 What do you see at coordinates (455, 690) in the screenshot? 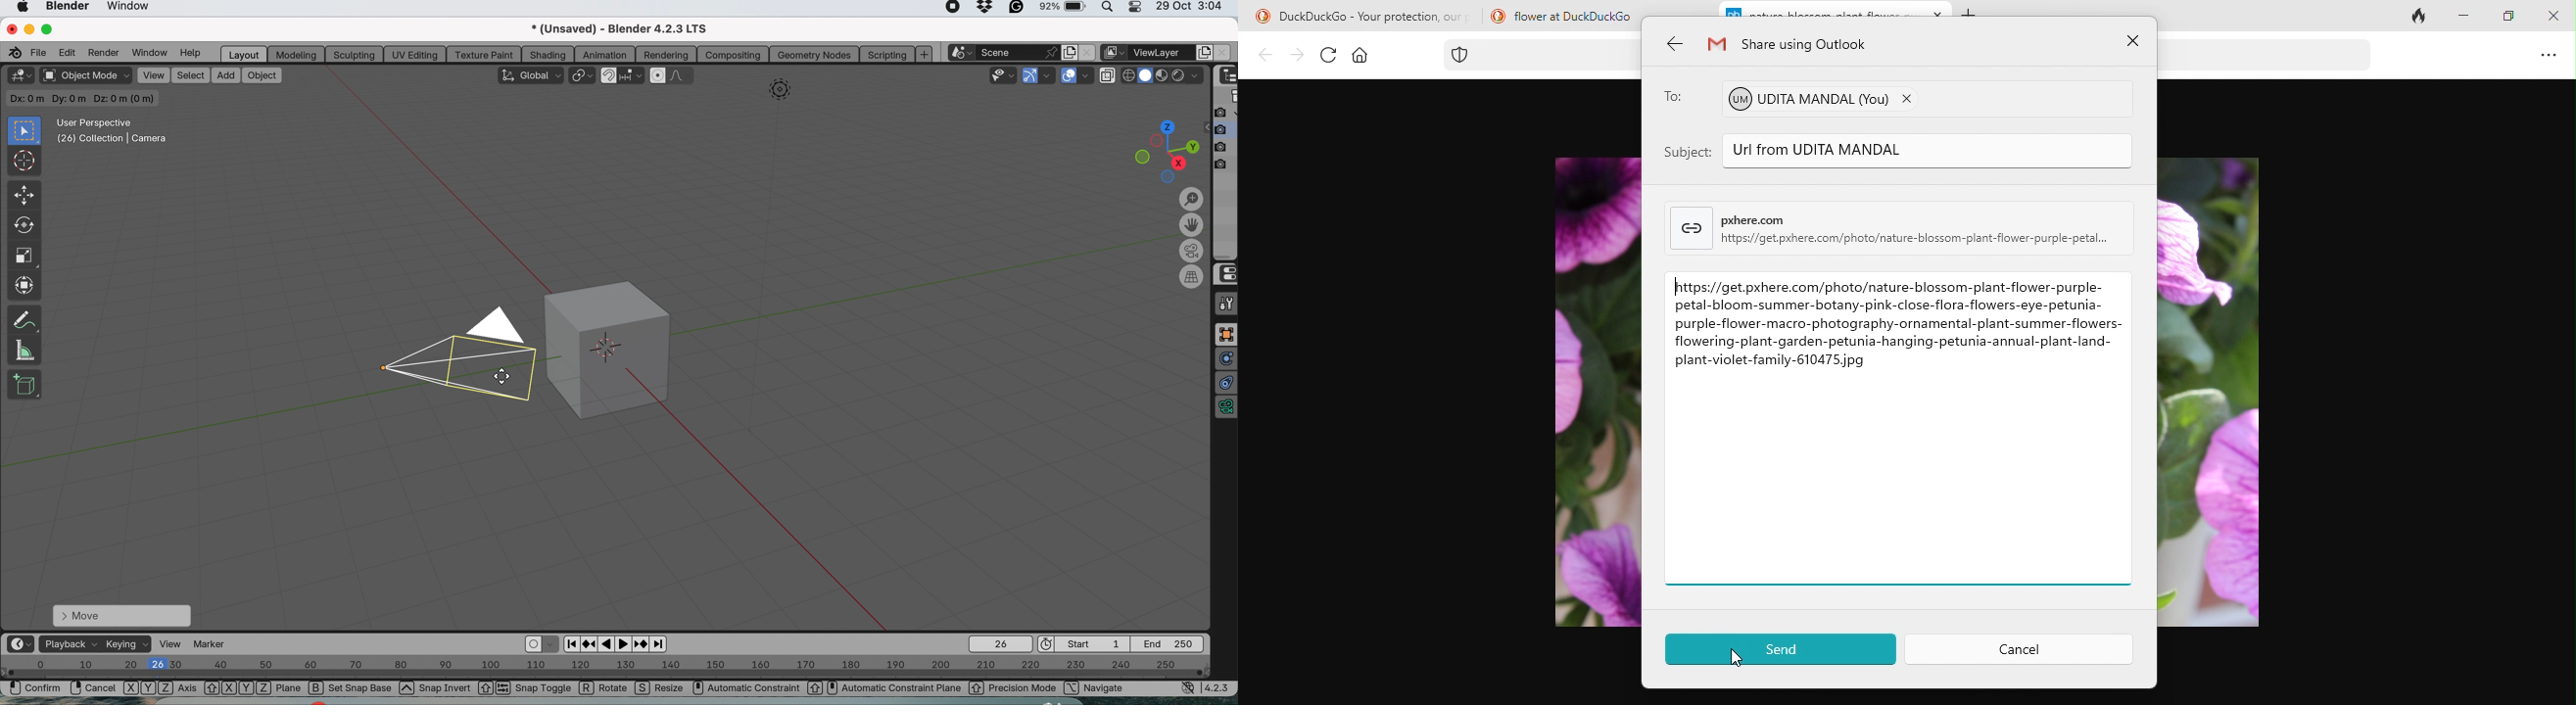
I see `snap invert` at bounding box center [455, 690].